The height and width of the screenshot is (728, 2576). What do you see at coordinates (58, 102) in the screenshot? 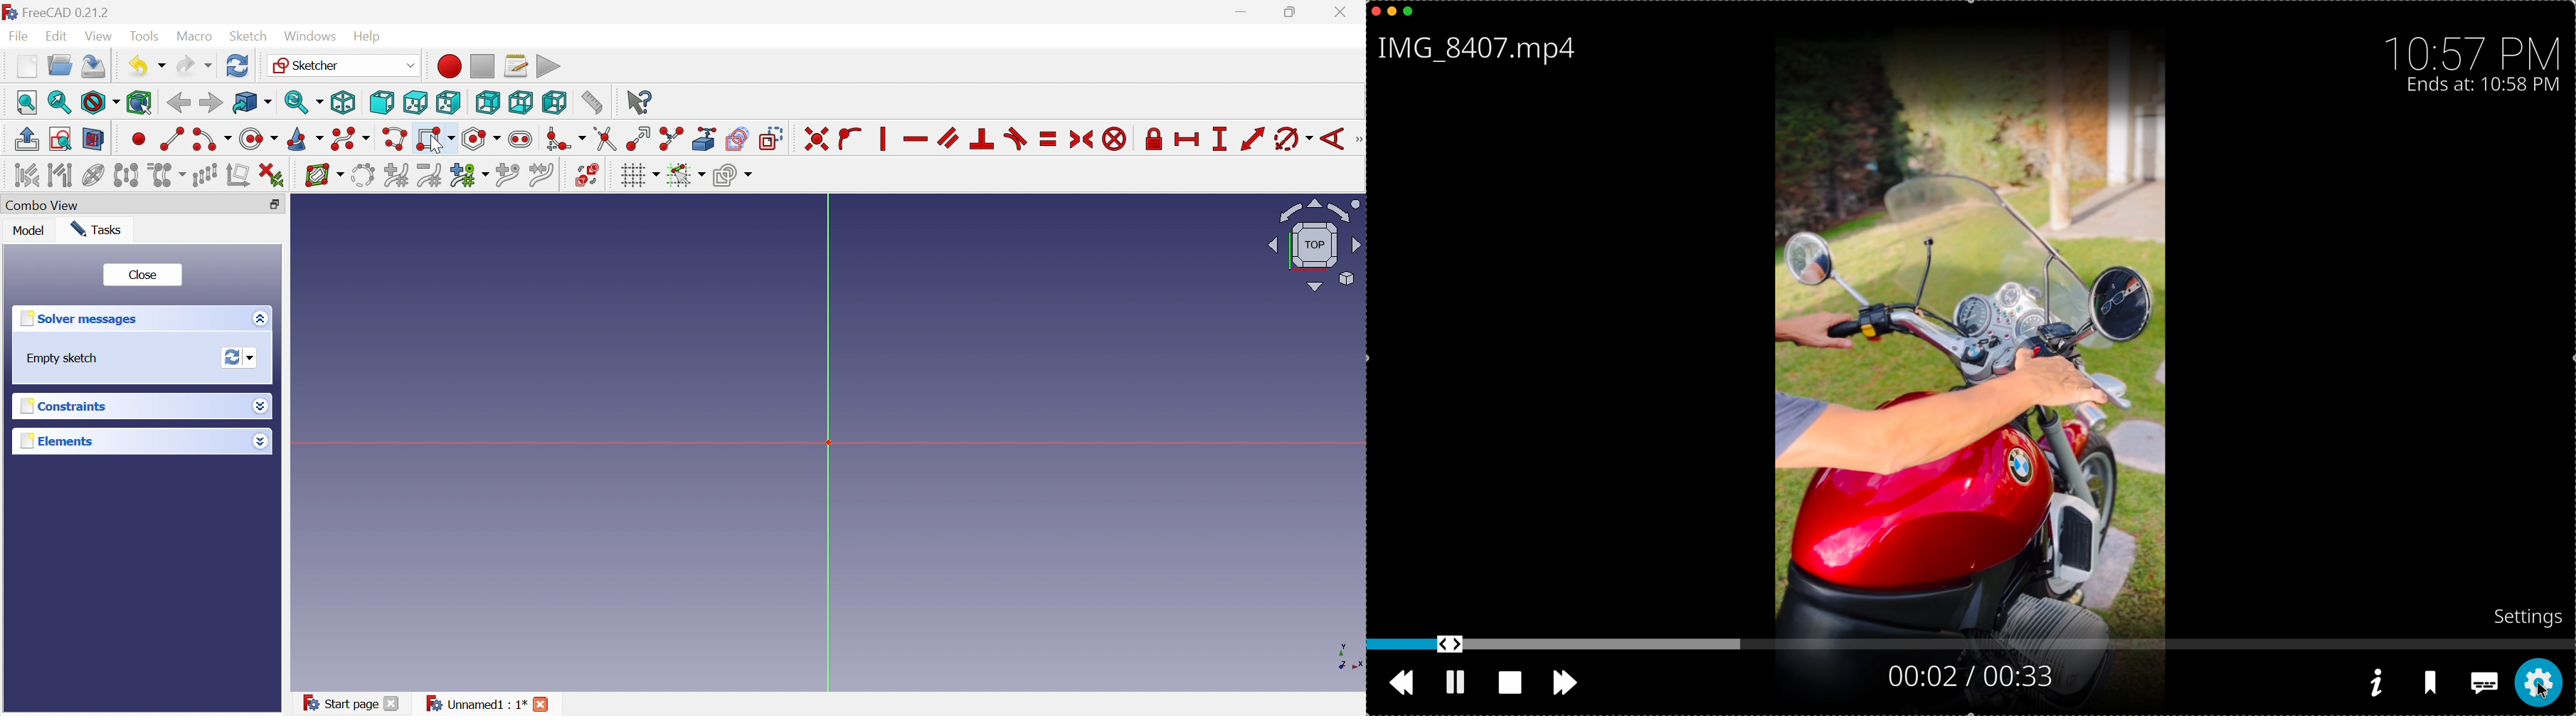
I see `Fit selection` at bounding box center [58, 102].